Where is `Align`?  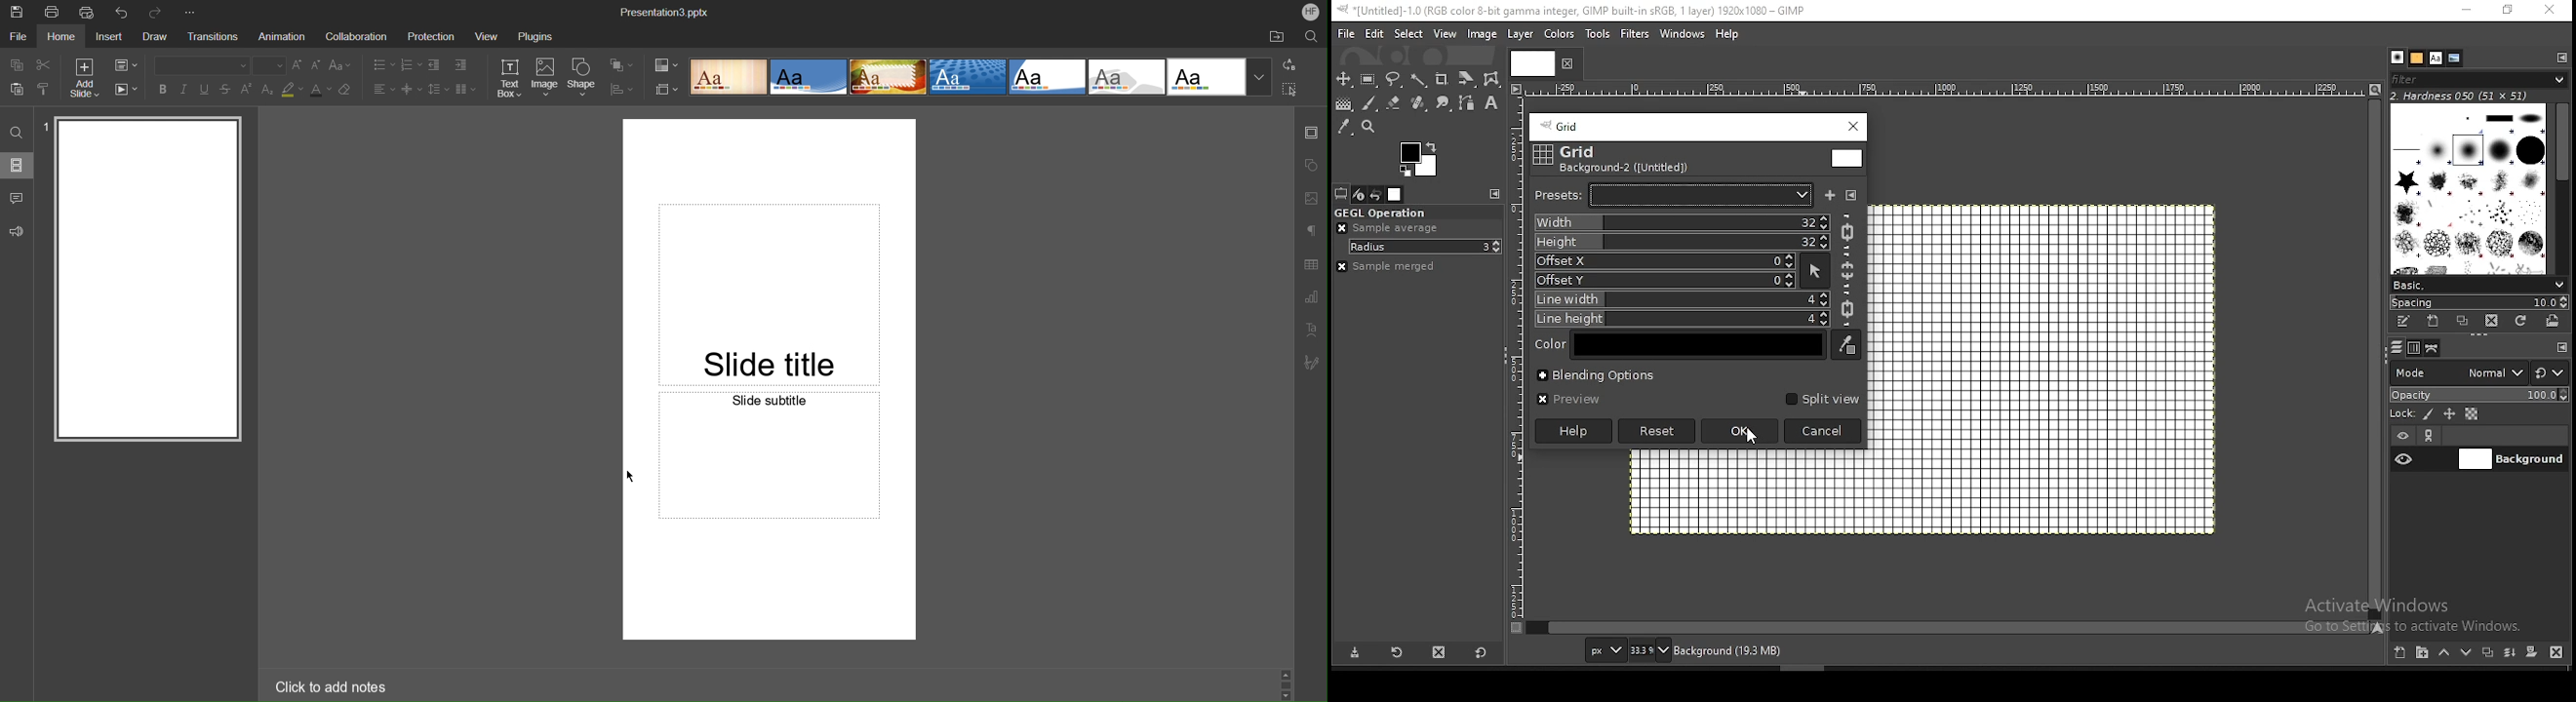
Align is located at coordinates (623, 89).